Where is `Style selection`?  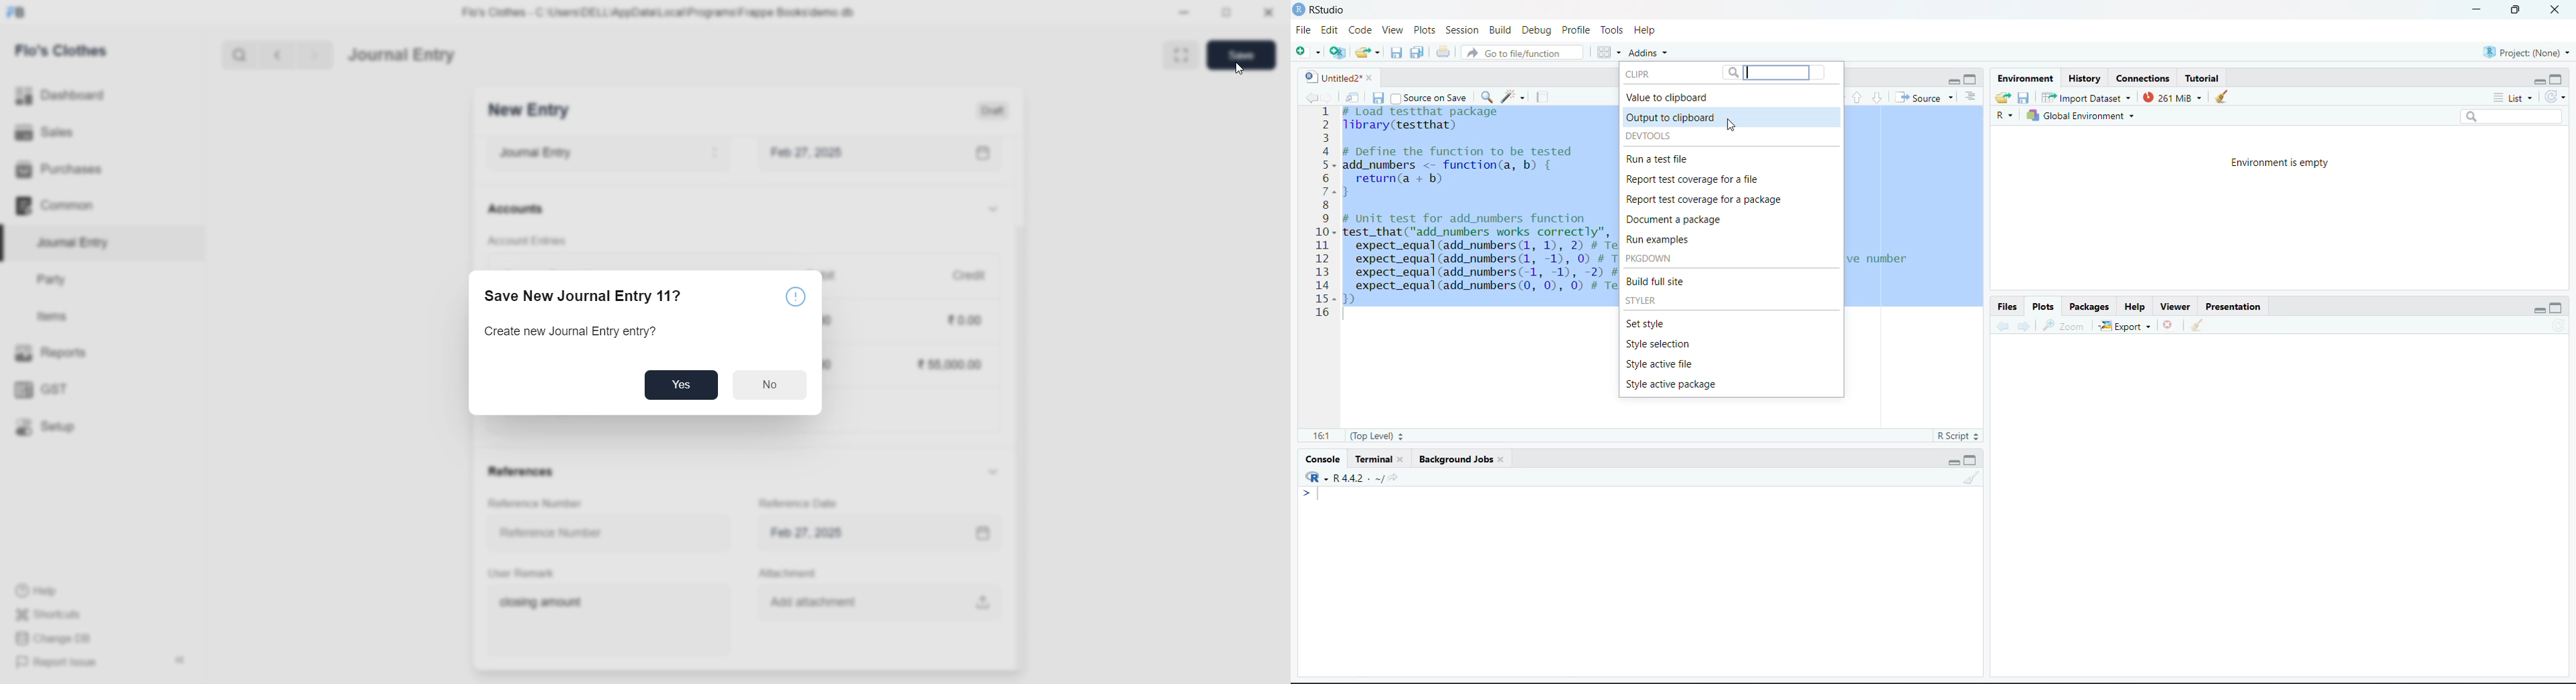 Style selection is located at coordinates (1659, 343).